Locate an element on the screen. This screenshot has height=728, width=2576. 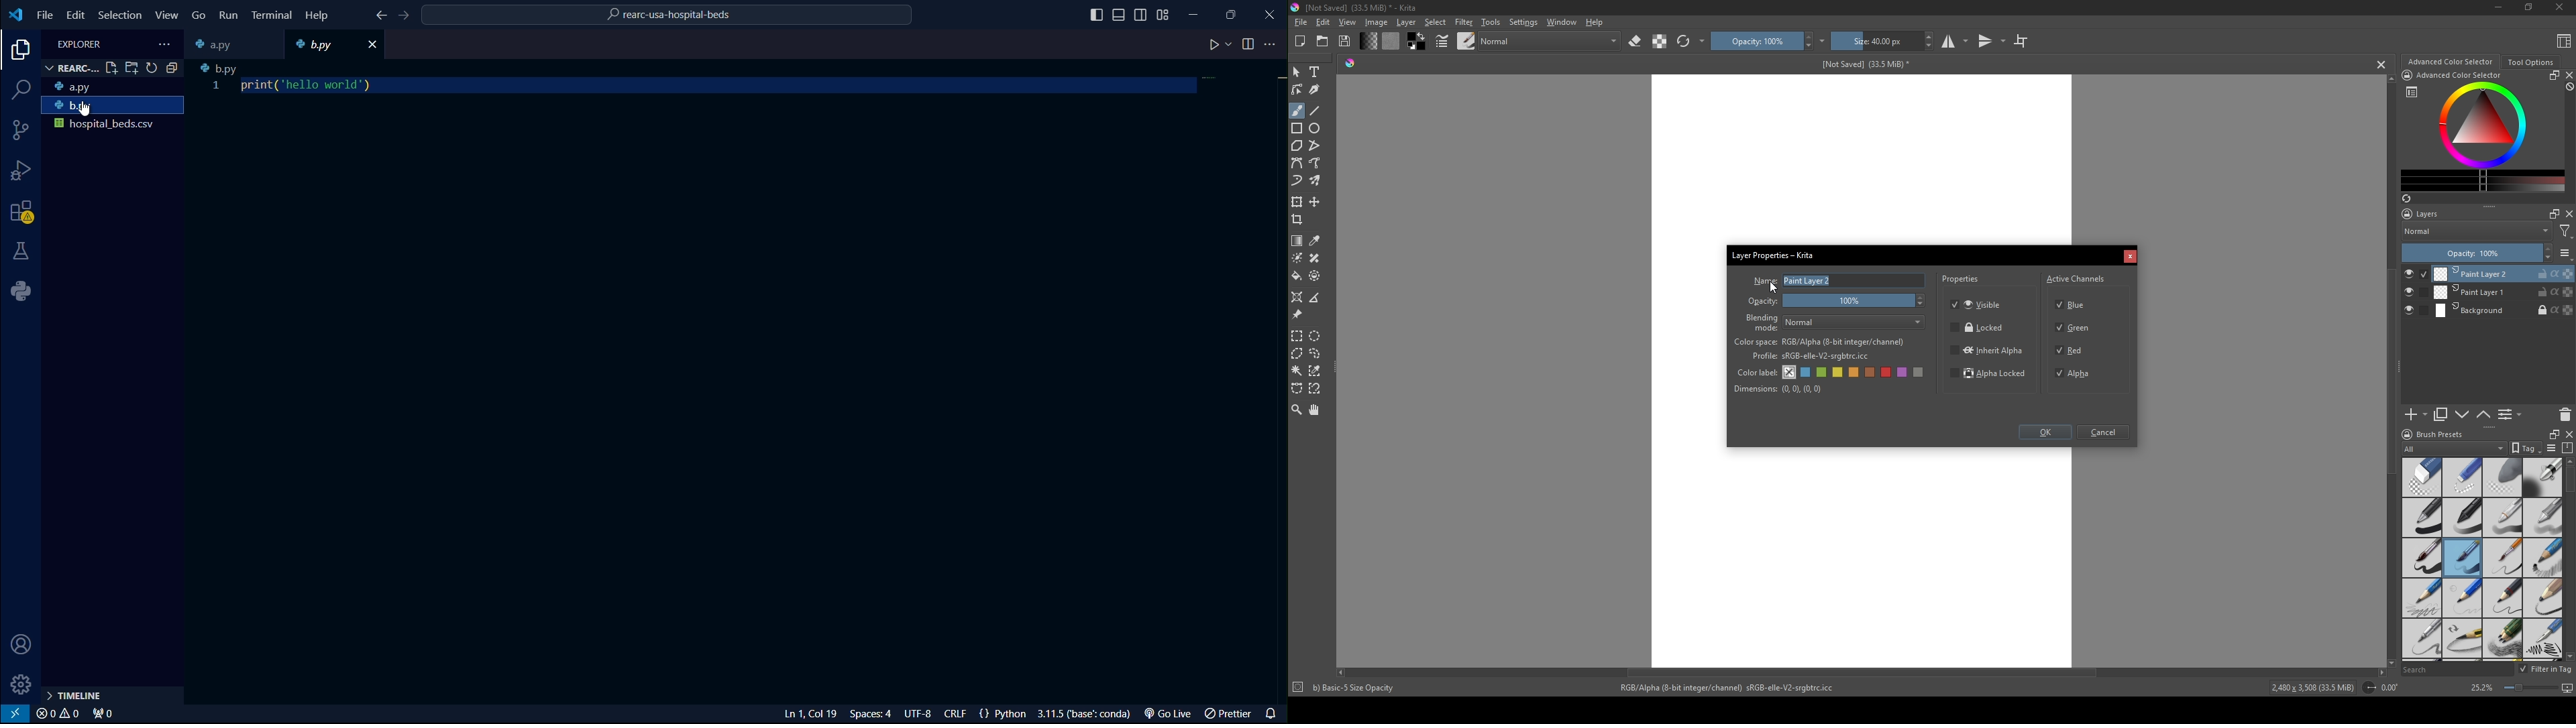
2,480 x 3,508 (33.5 MiB) is located at coordinates (2310, 689).